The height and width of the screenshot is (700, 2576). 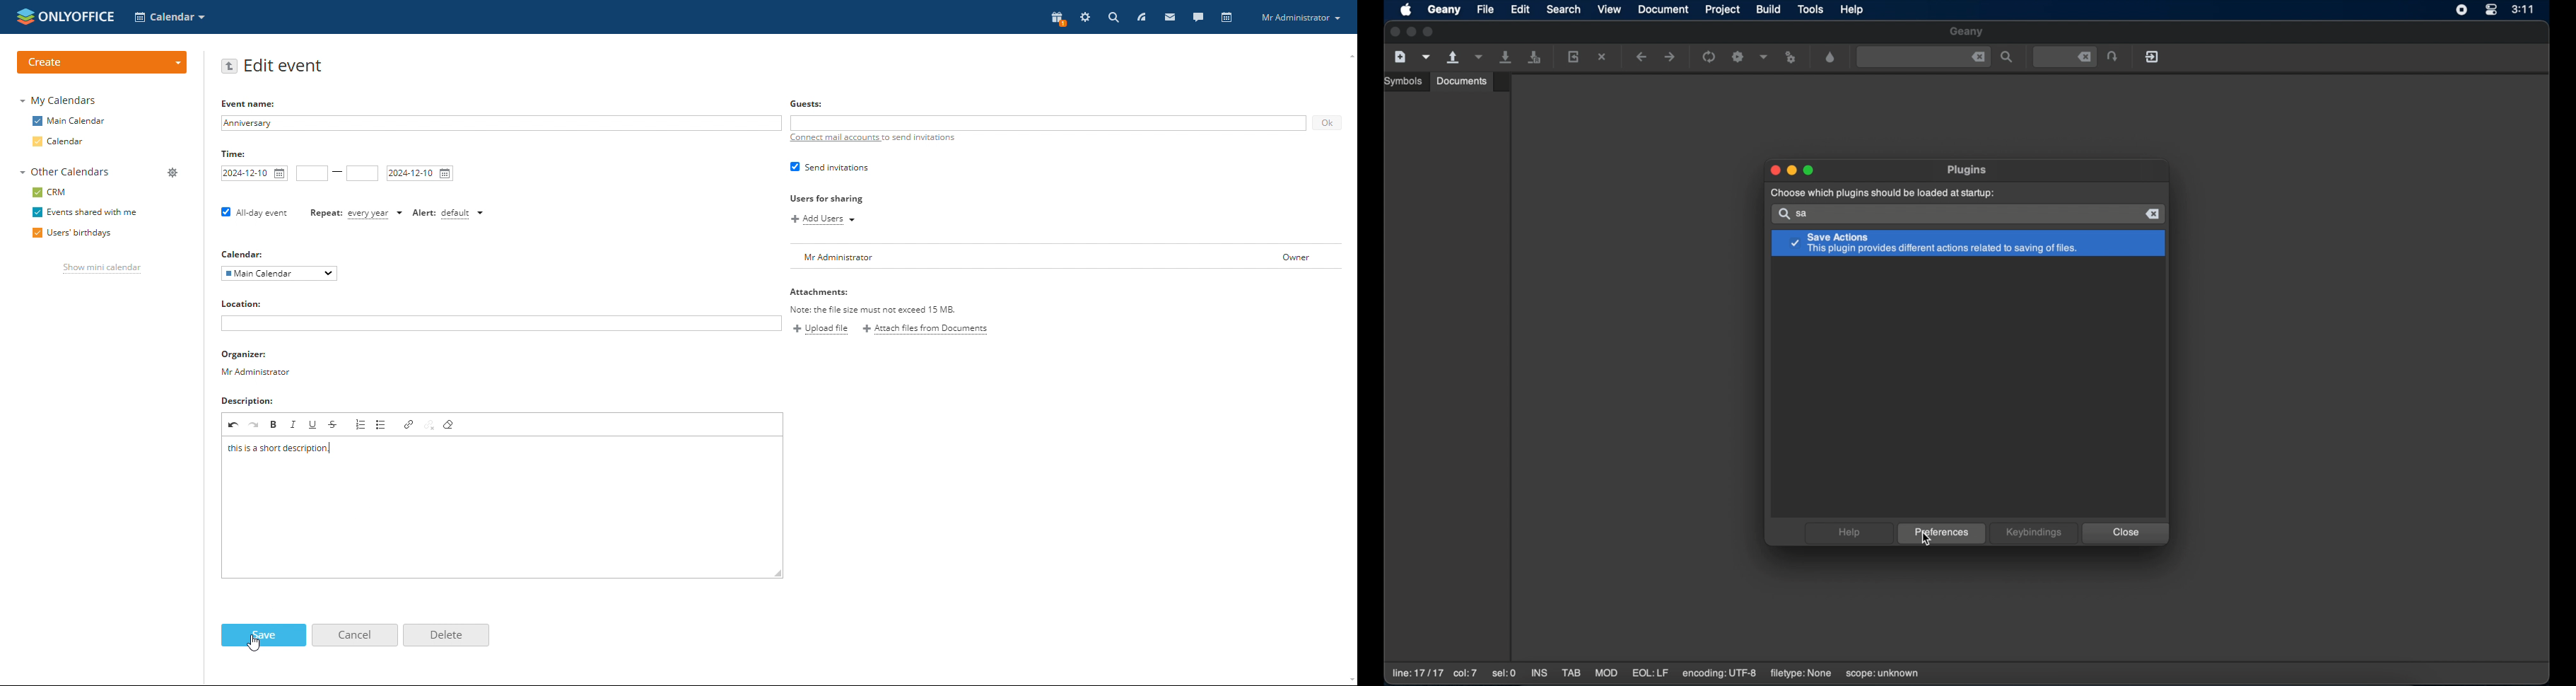 What do you see at coordinates (1571, 673) in the screenshot?
I see `TAB` at bounding box center [1571, 673].